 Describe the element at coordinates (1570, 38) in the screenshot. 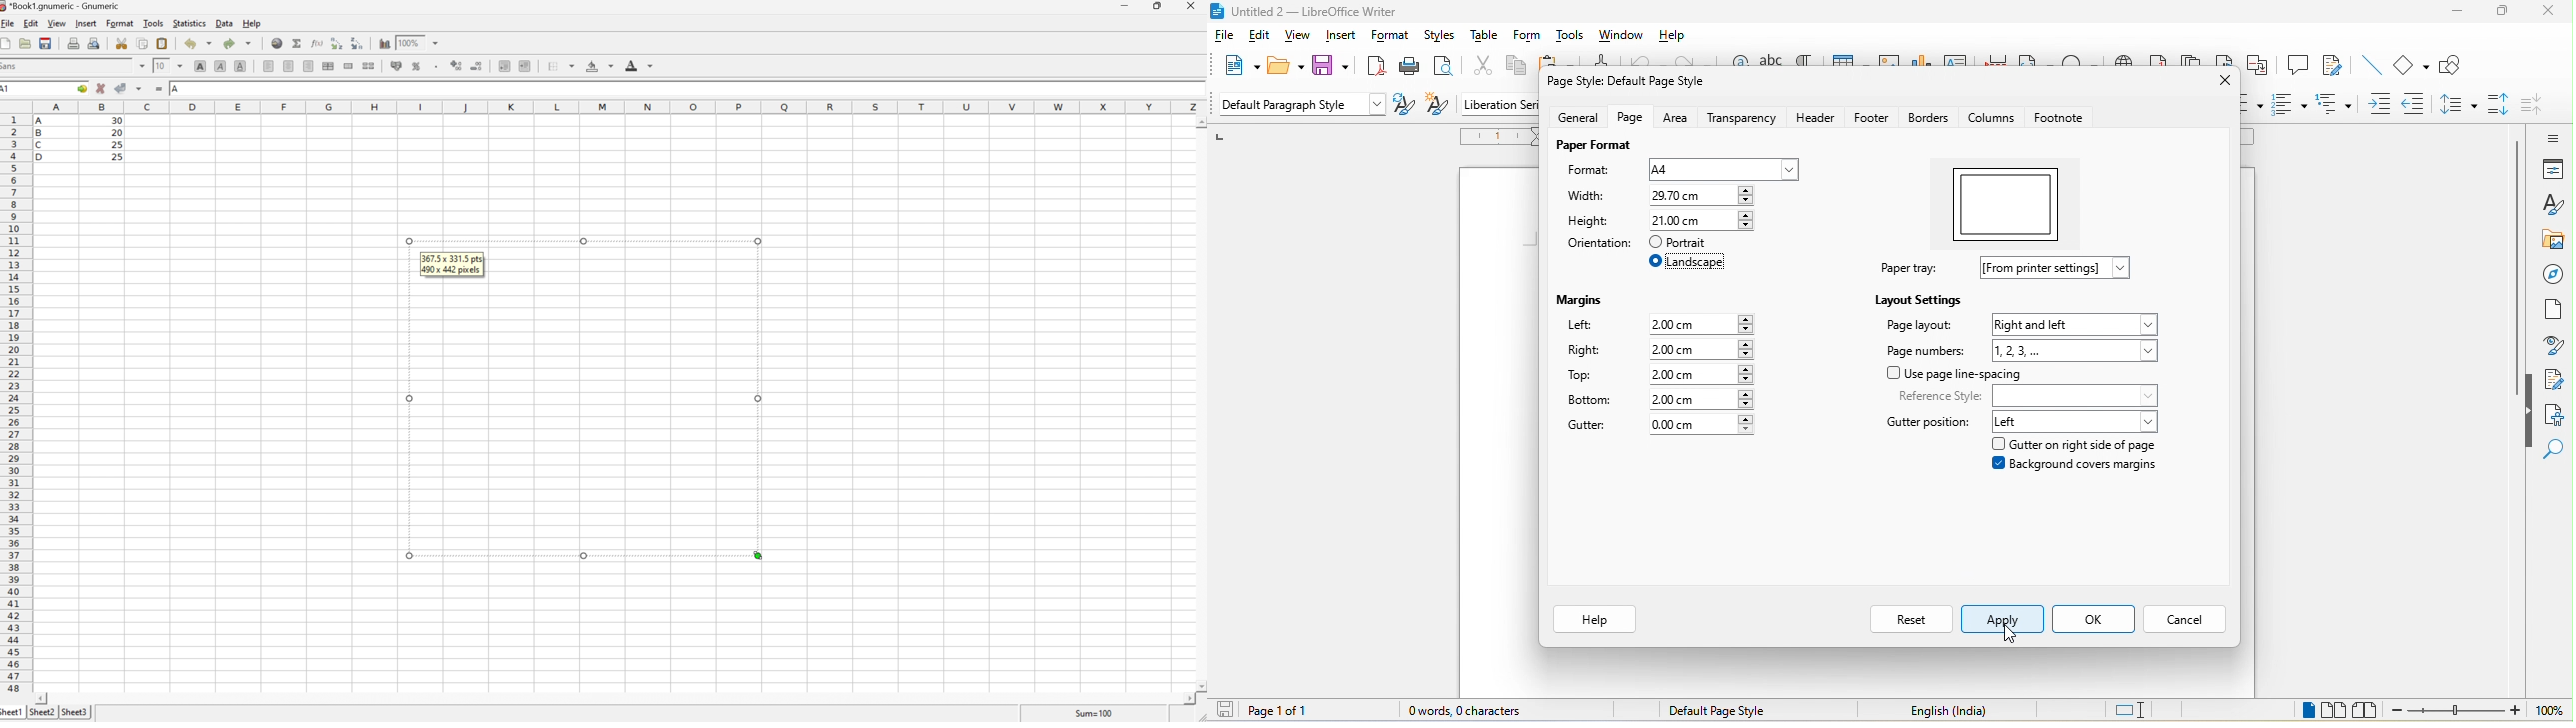

I see `tools` at that location.